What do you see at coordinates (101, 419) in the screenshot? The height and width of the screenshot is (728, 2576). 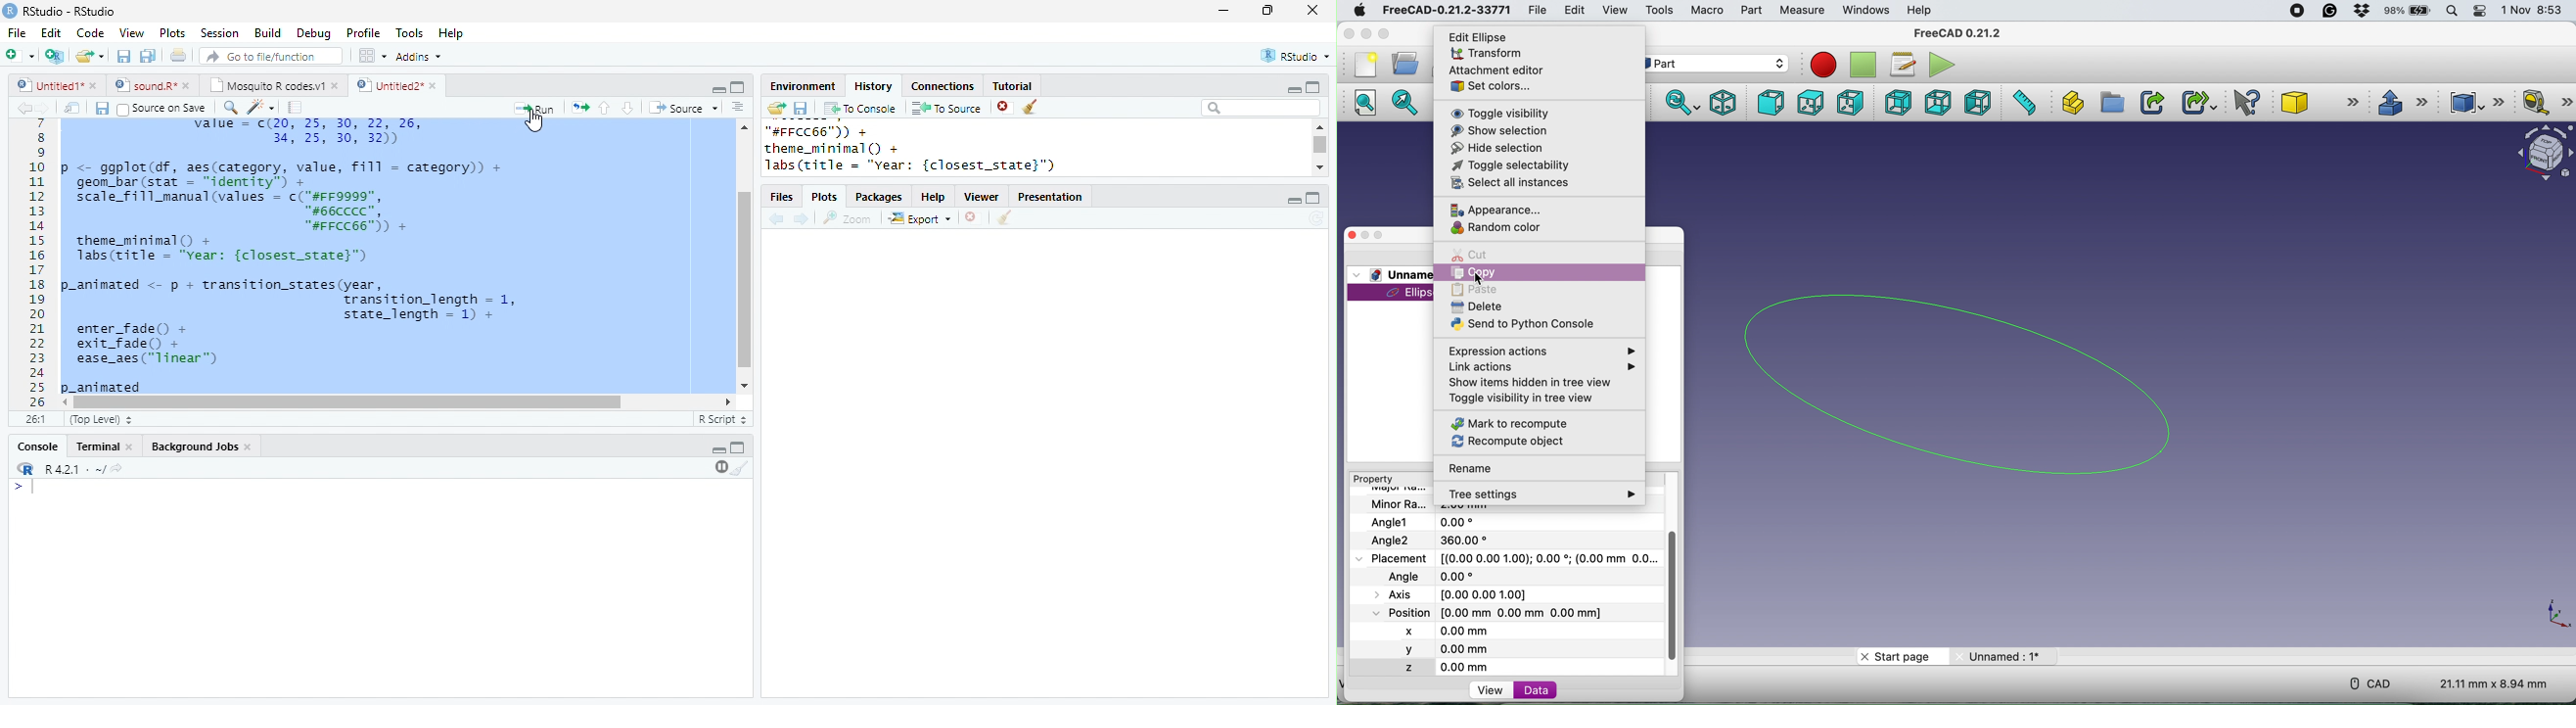 I see `(Top Level)` at bounding box center [101, 419].